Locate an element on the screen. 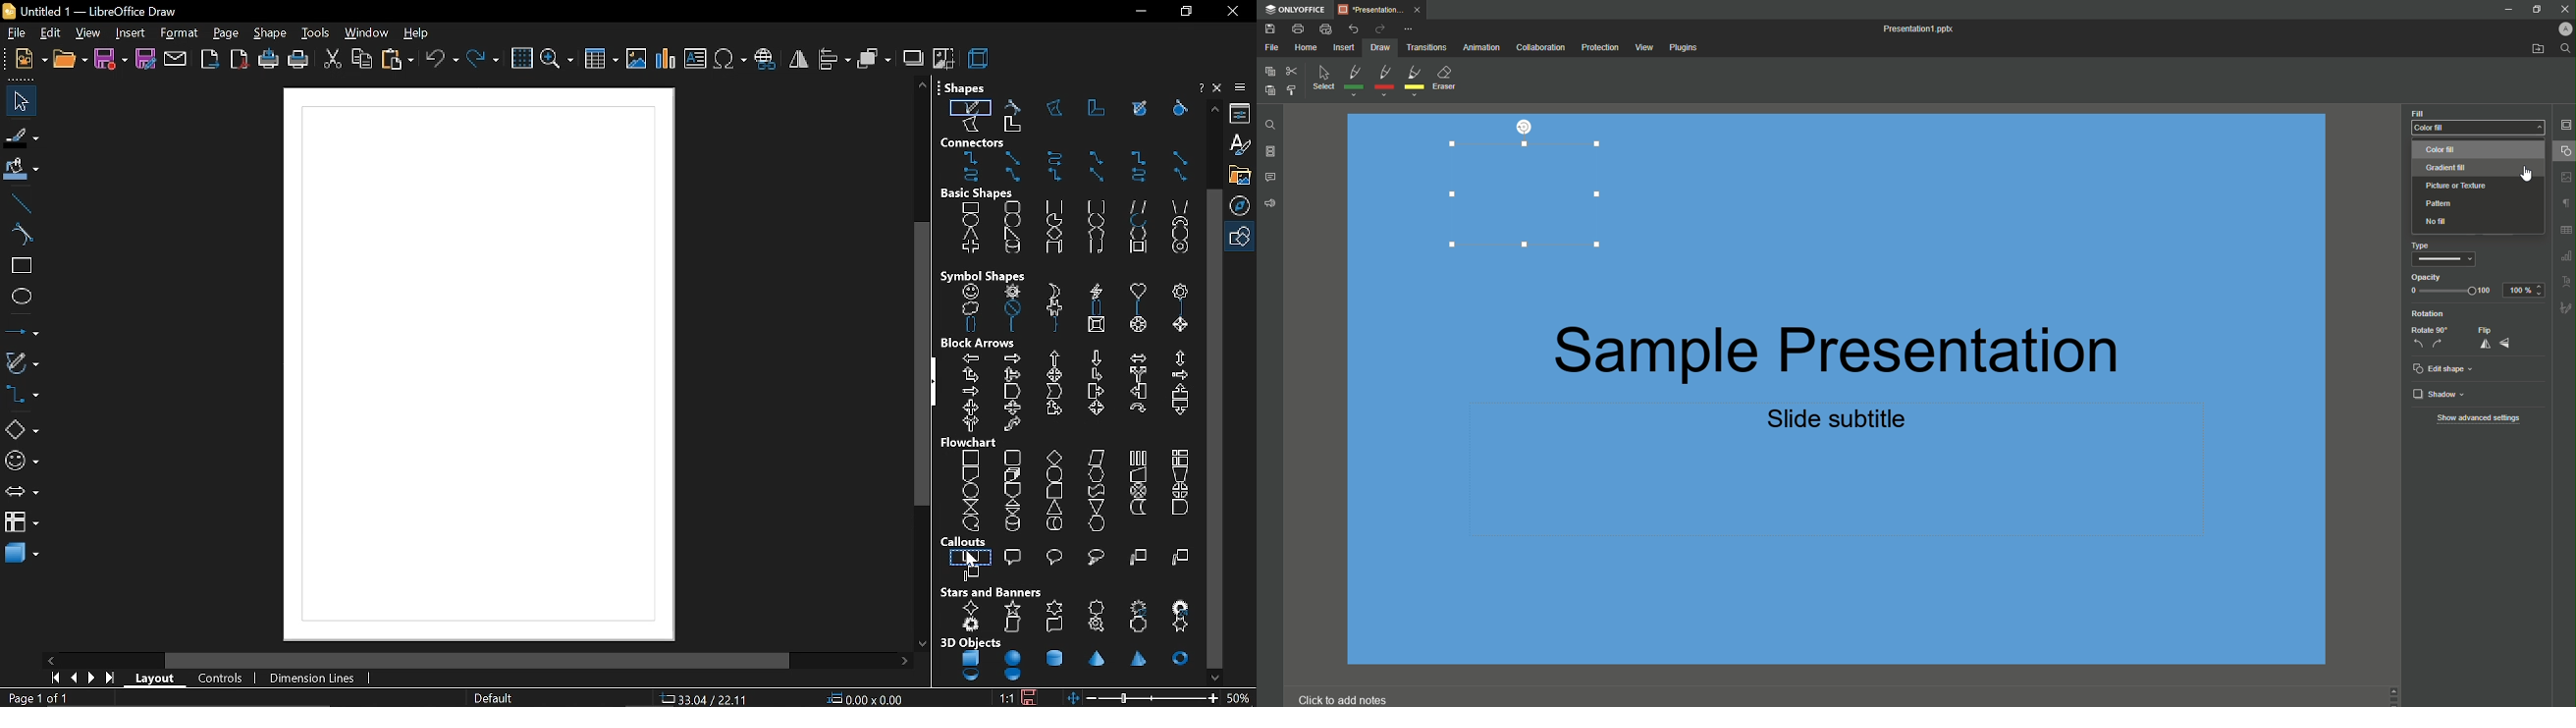 The width and height of the screenshot is (2576, 728). Profile is located at coordinates (2565, 29).